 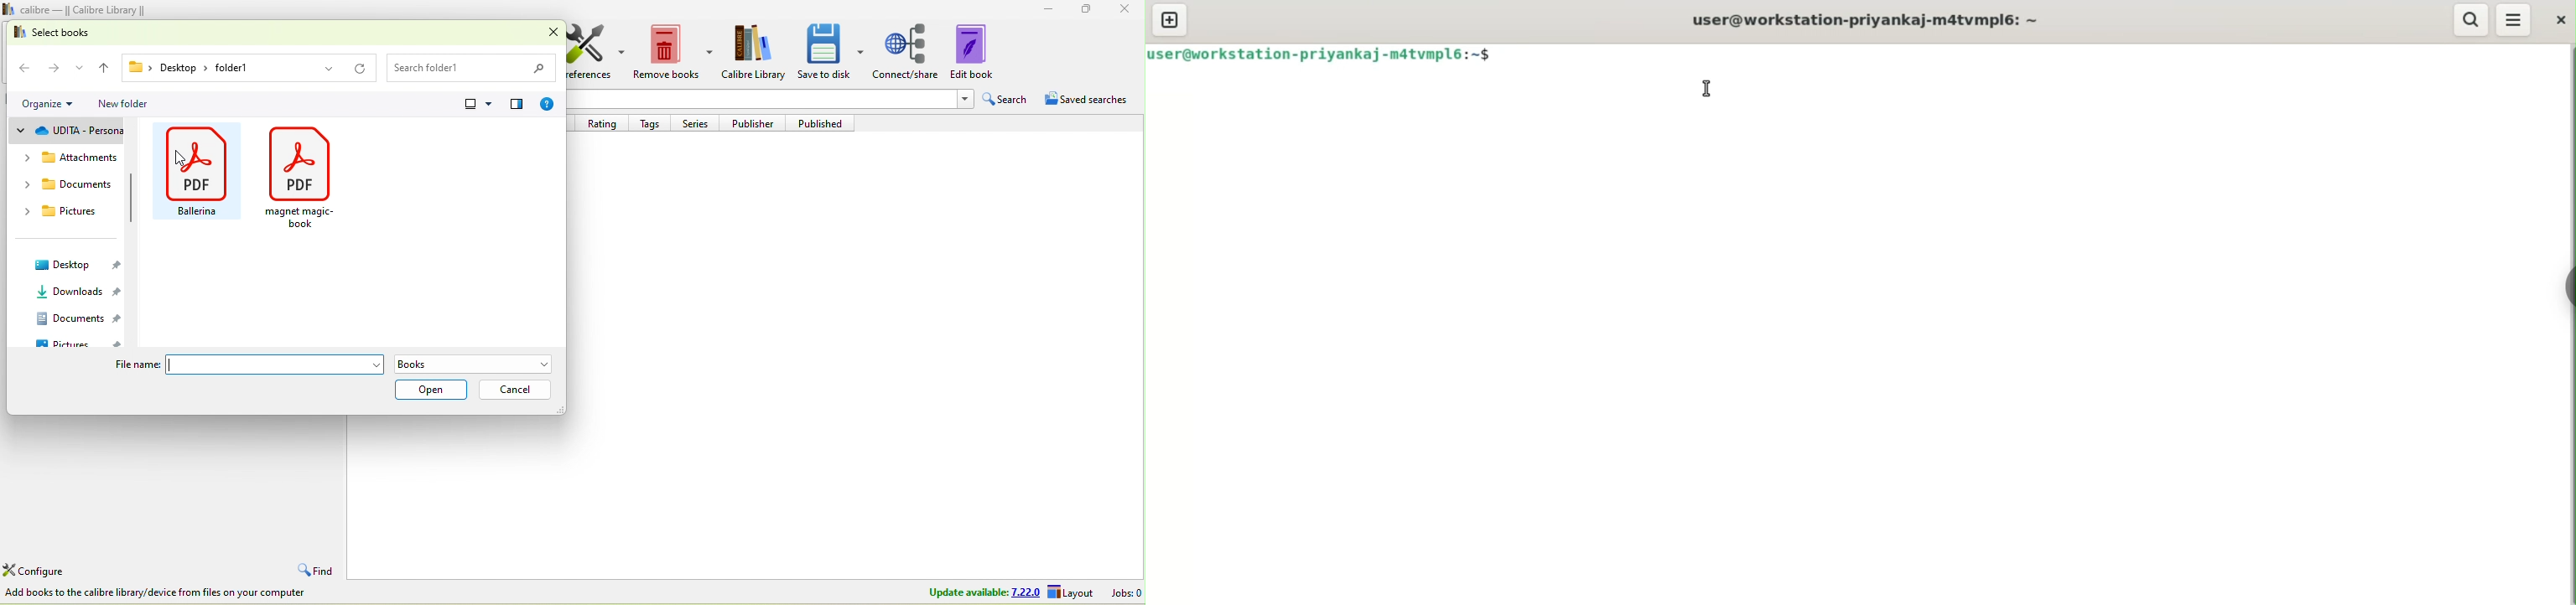 What do you see at coordinates (906, 52) in the screenshot?
I see `connect /share` at bounding box center [906, 52].